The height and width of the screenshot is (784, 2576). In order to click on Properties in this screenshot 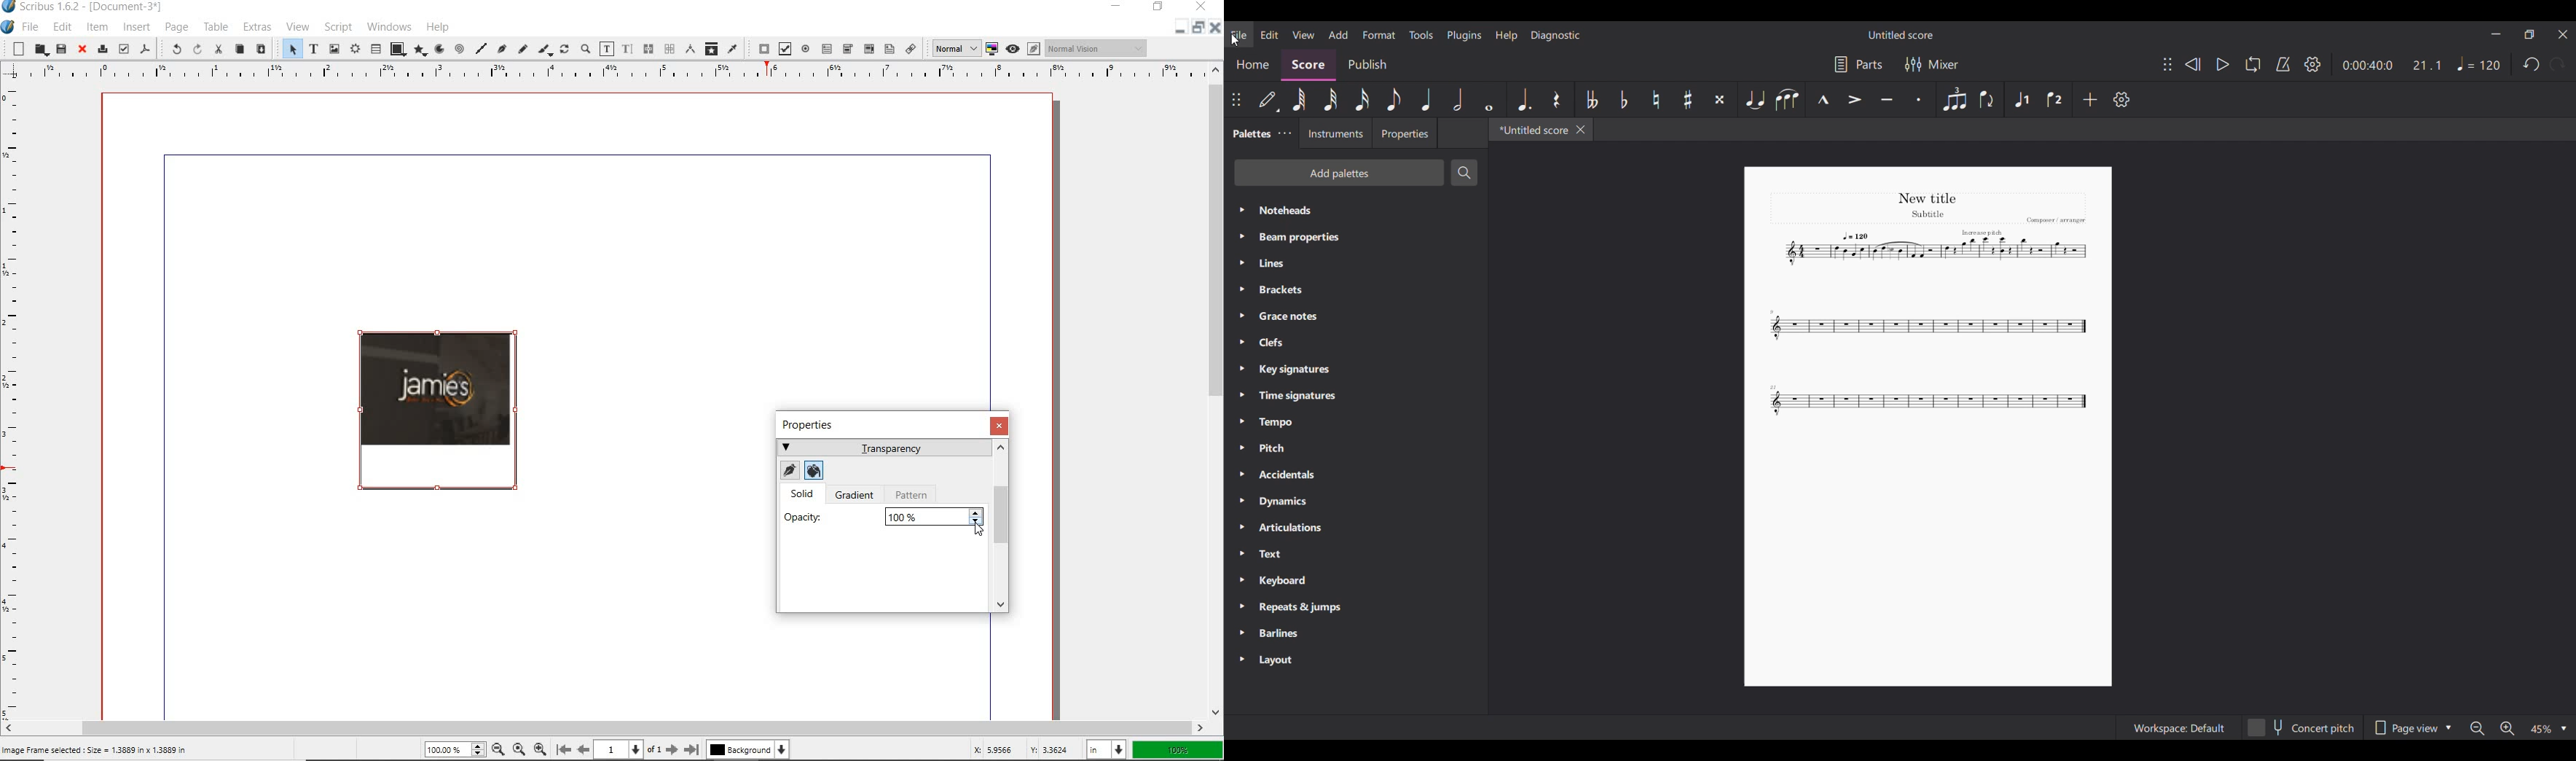, I will do `click(1404, 133)`.